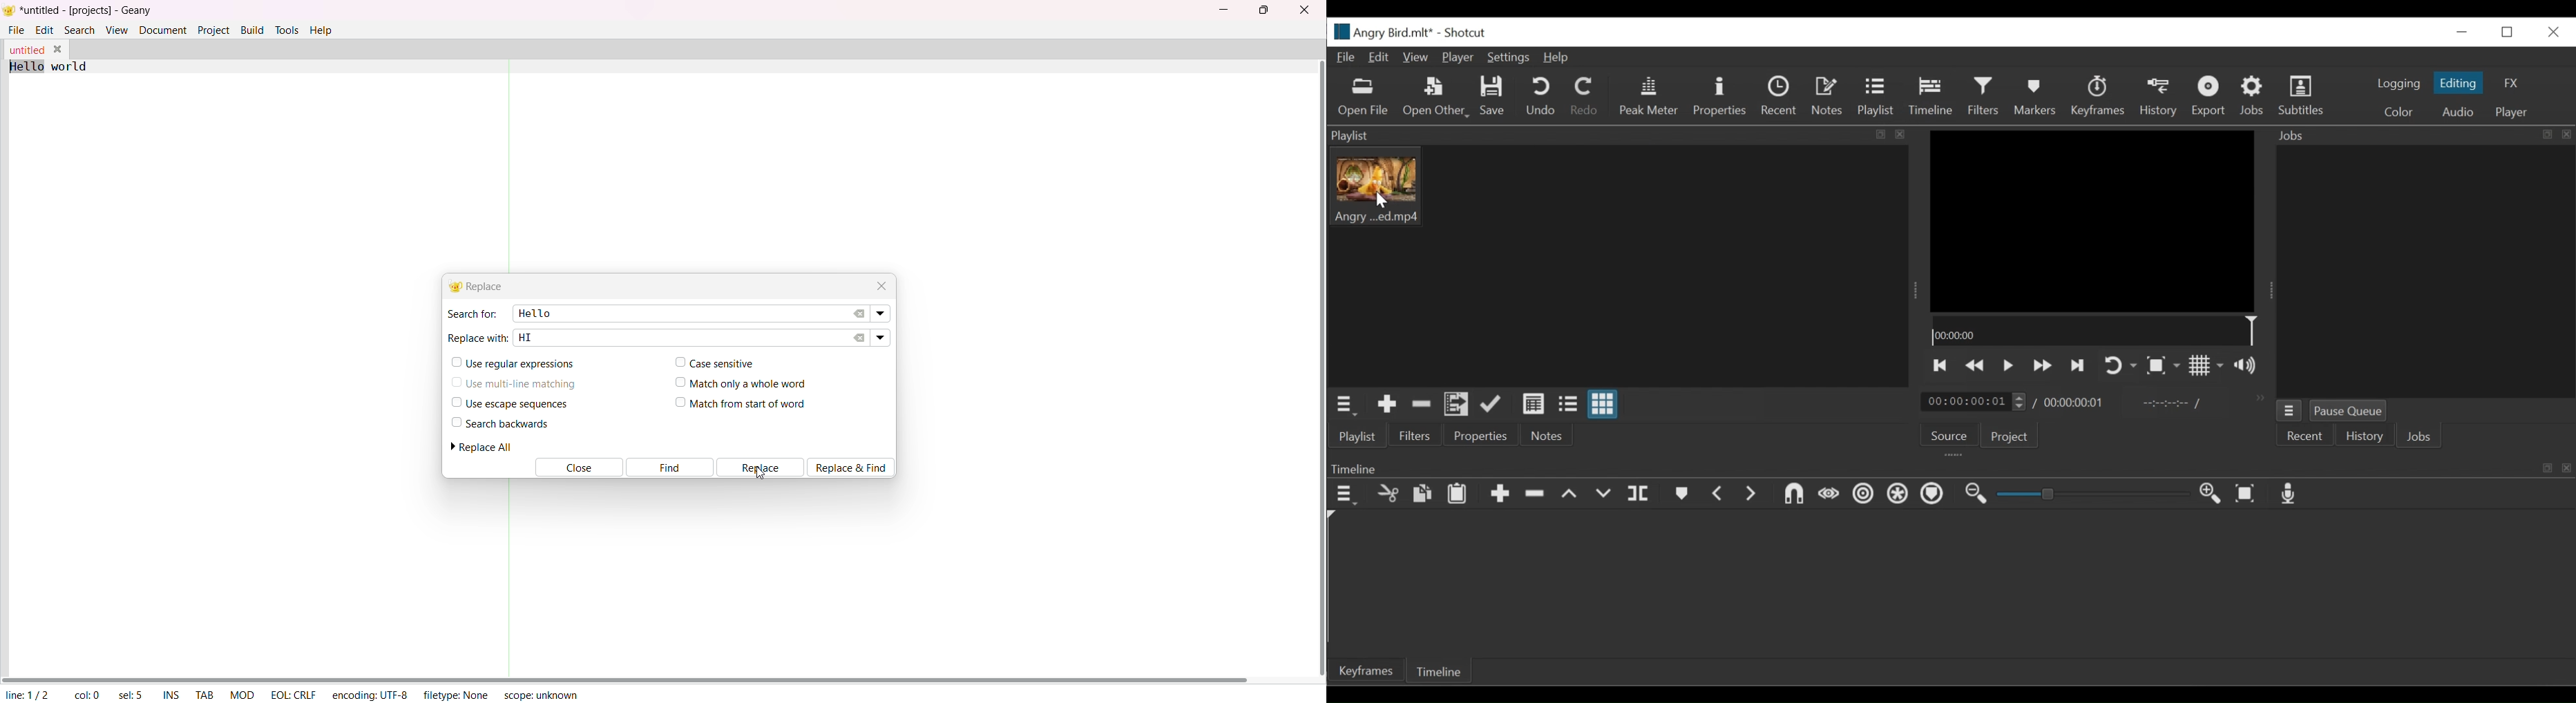  What do you see at coordinates (456, 694) in the screenshot?
I see `filetype: NONE` at bounding box center [456, 694].